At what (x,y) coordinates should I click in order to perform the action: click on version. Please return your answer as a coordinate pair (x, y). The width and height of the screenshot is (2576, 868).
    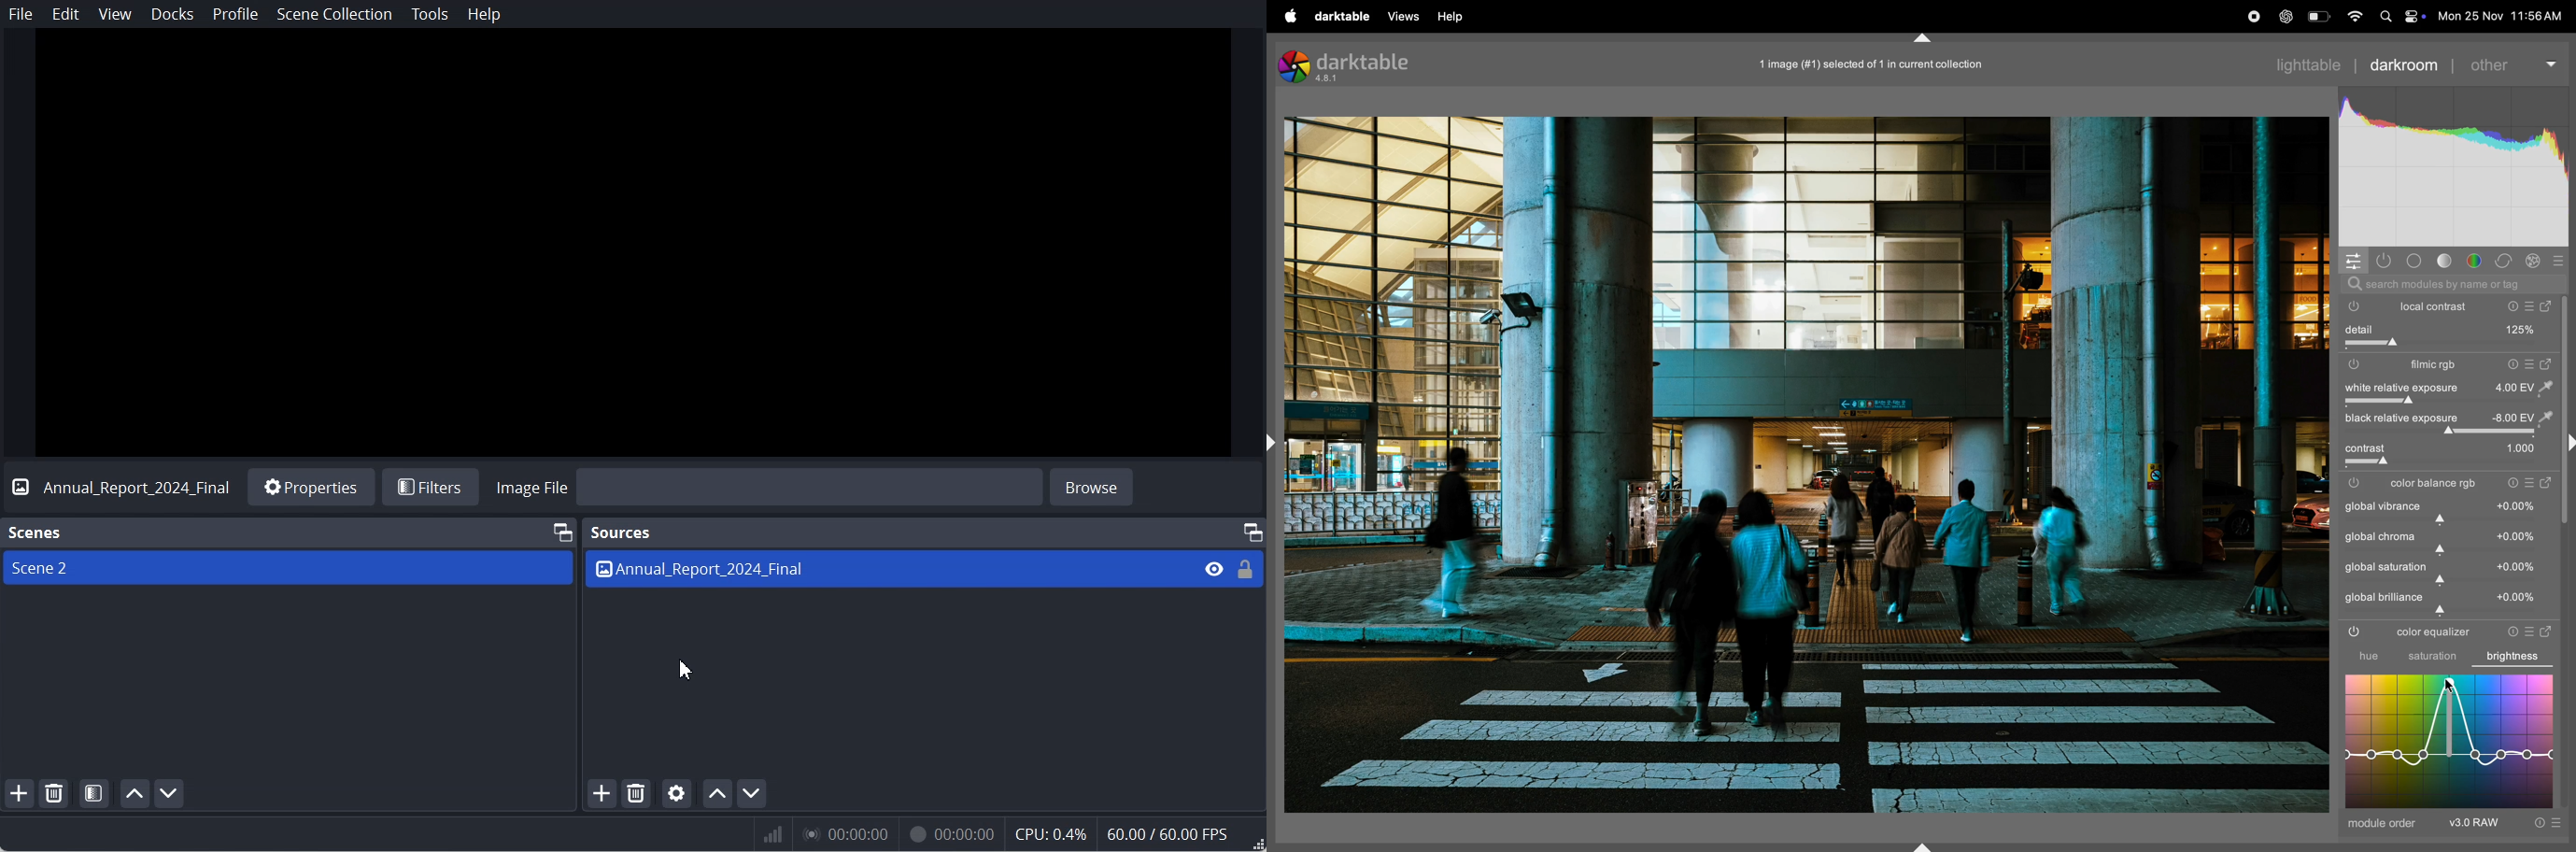
    Looking at the image, I should click on (1330, 80).